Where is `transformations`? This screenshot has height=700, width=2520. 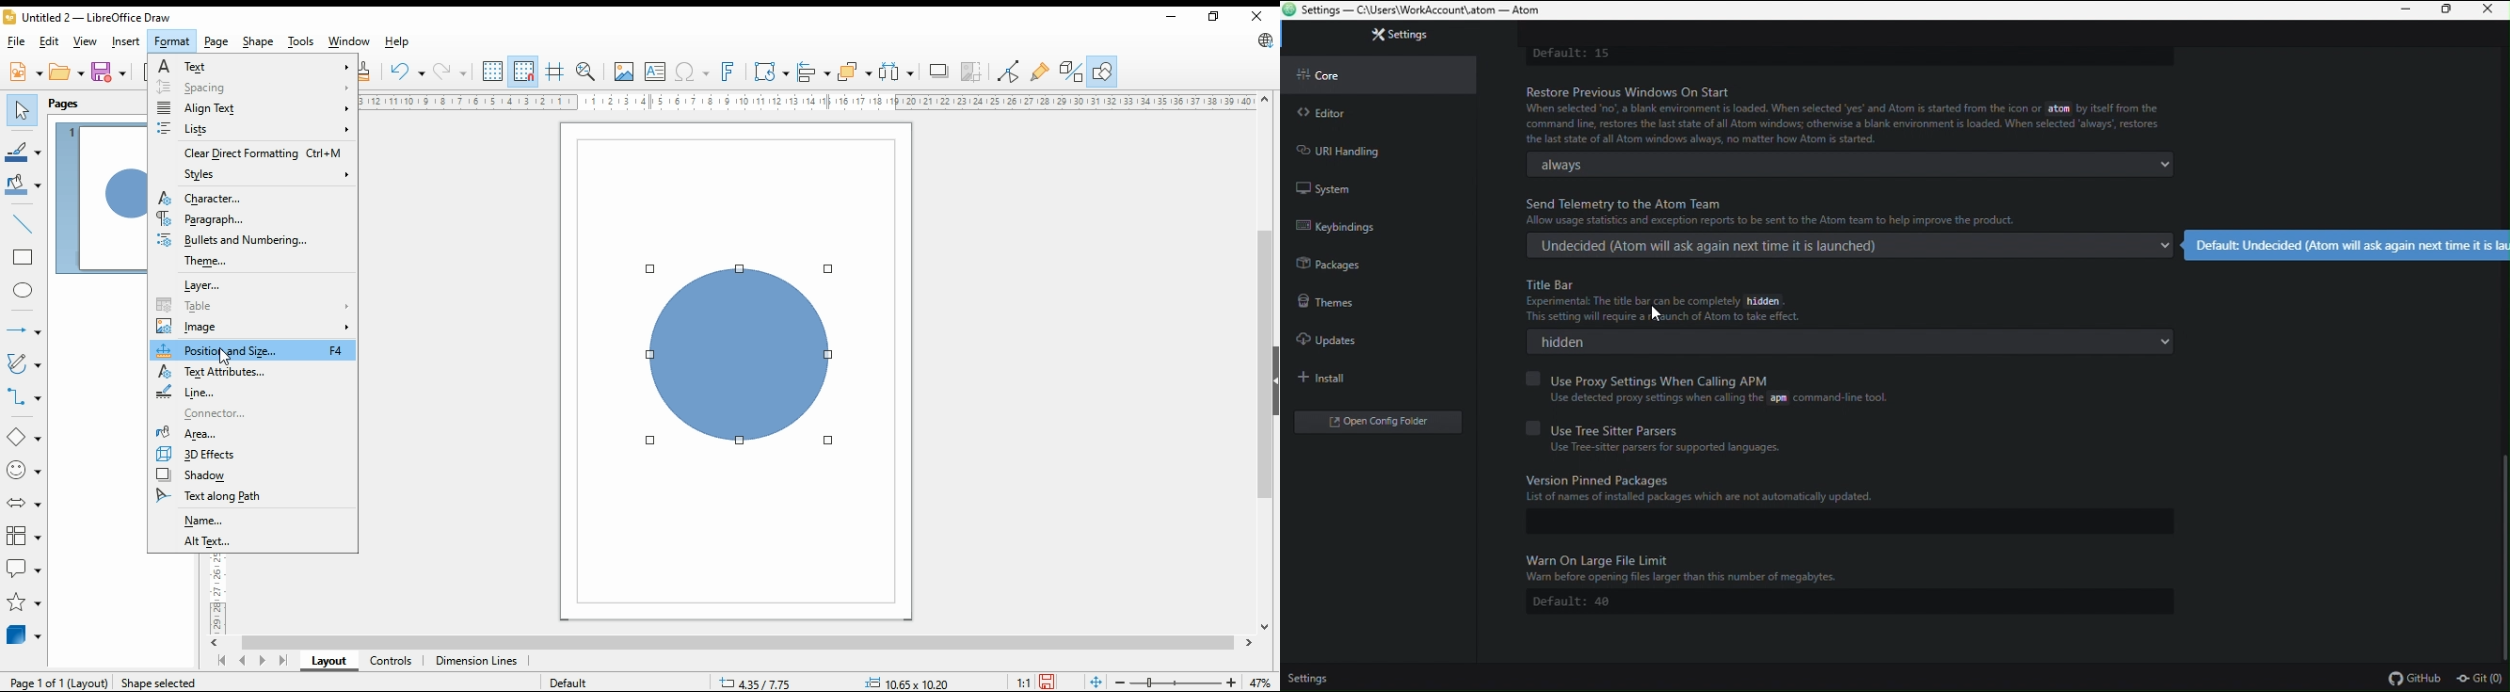
transformations is located at coordinates (771, 71).